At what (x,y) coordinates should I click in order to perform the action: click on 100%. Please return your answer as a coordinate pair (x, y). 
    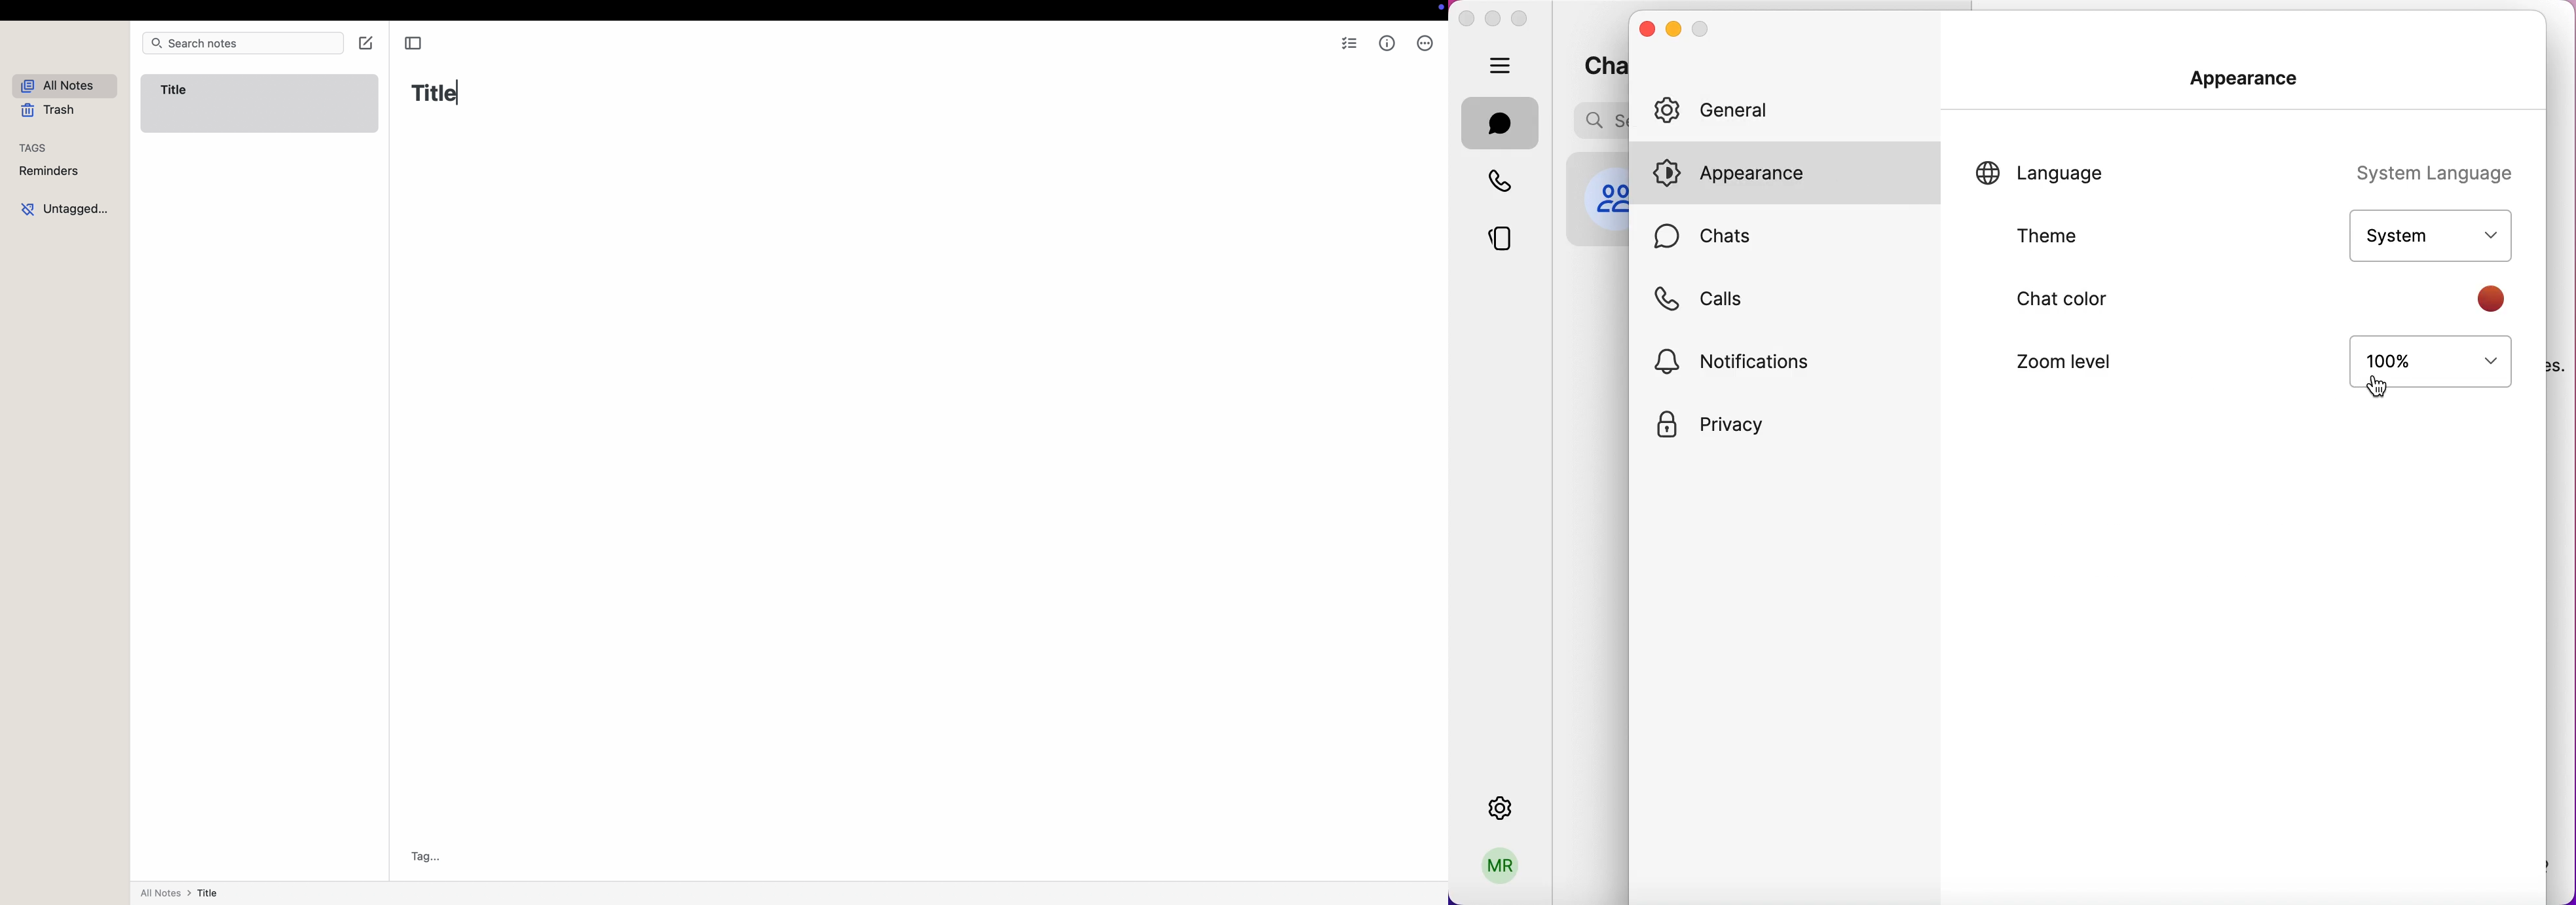
    Looking at the image, I should click on (2431, 368).